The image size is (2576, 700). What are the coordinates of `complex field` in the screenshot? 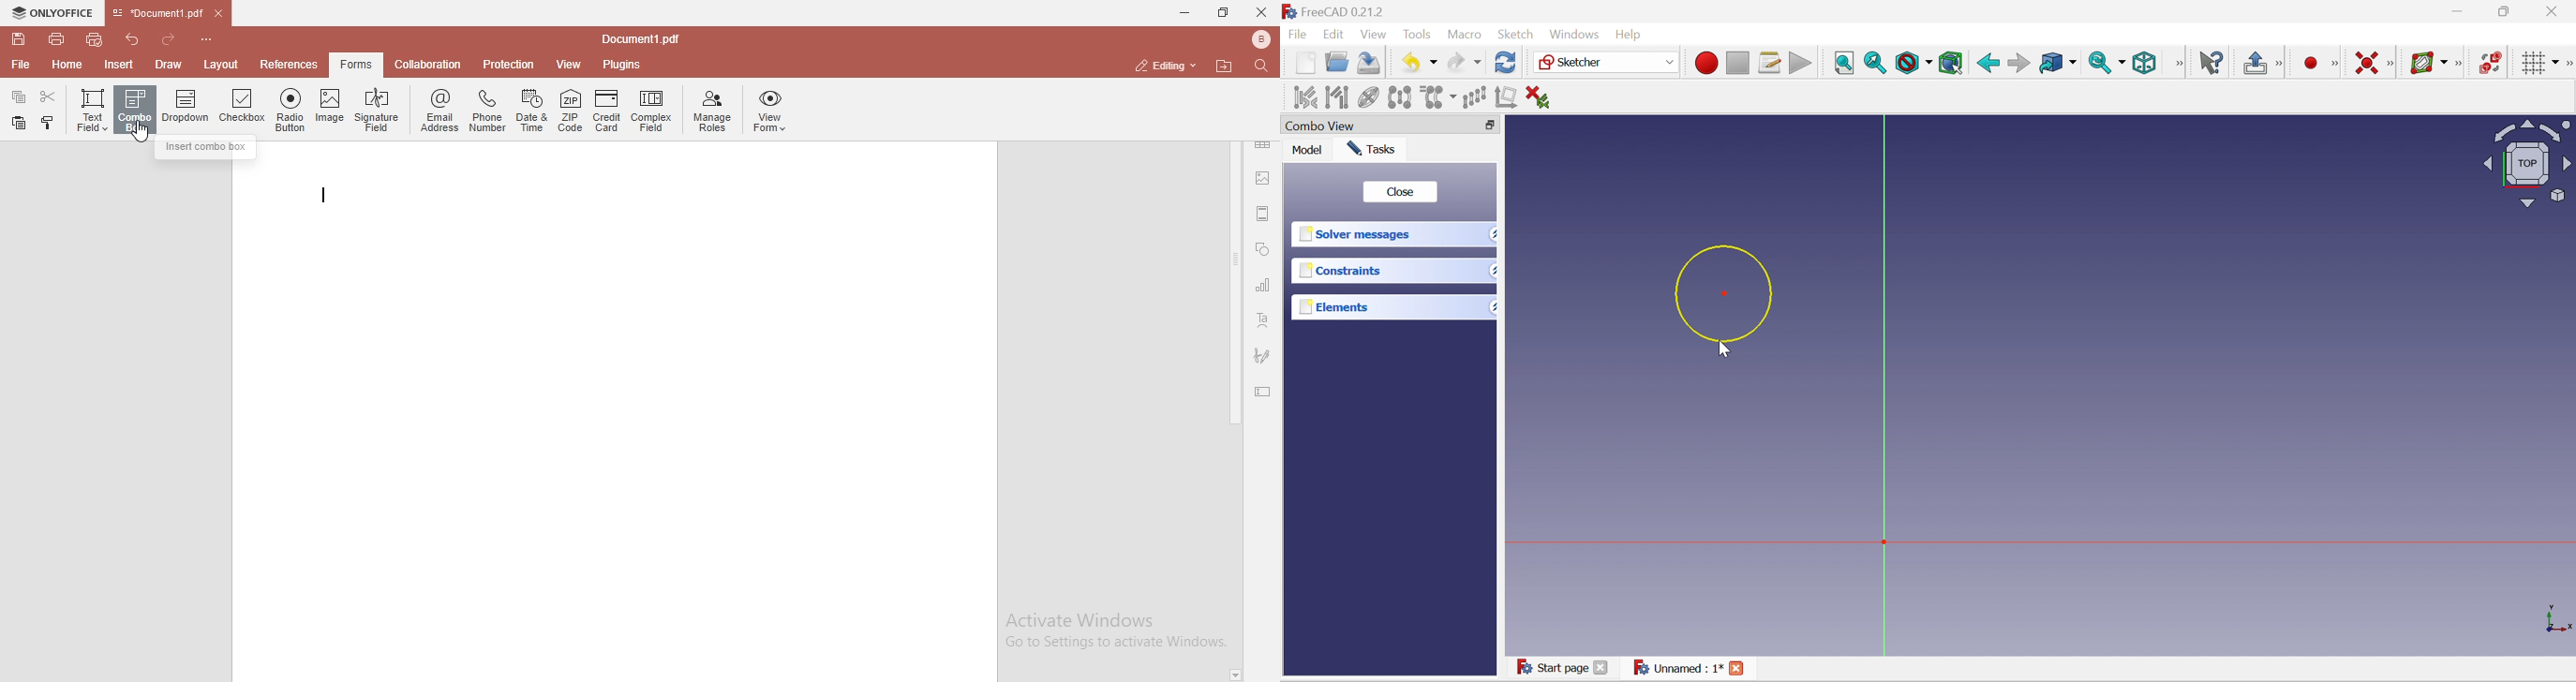 It's located at (651, 112).